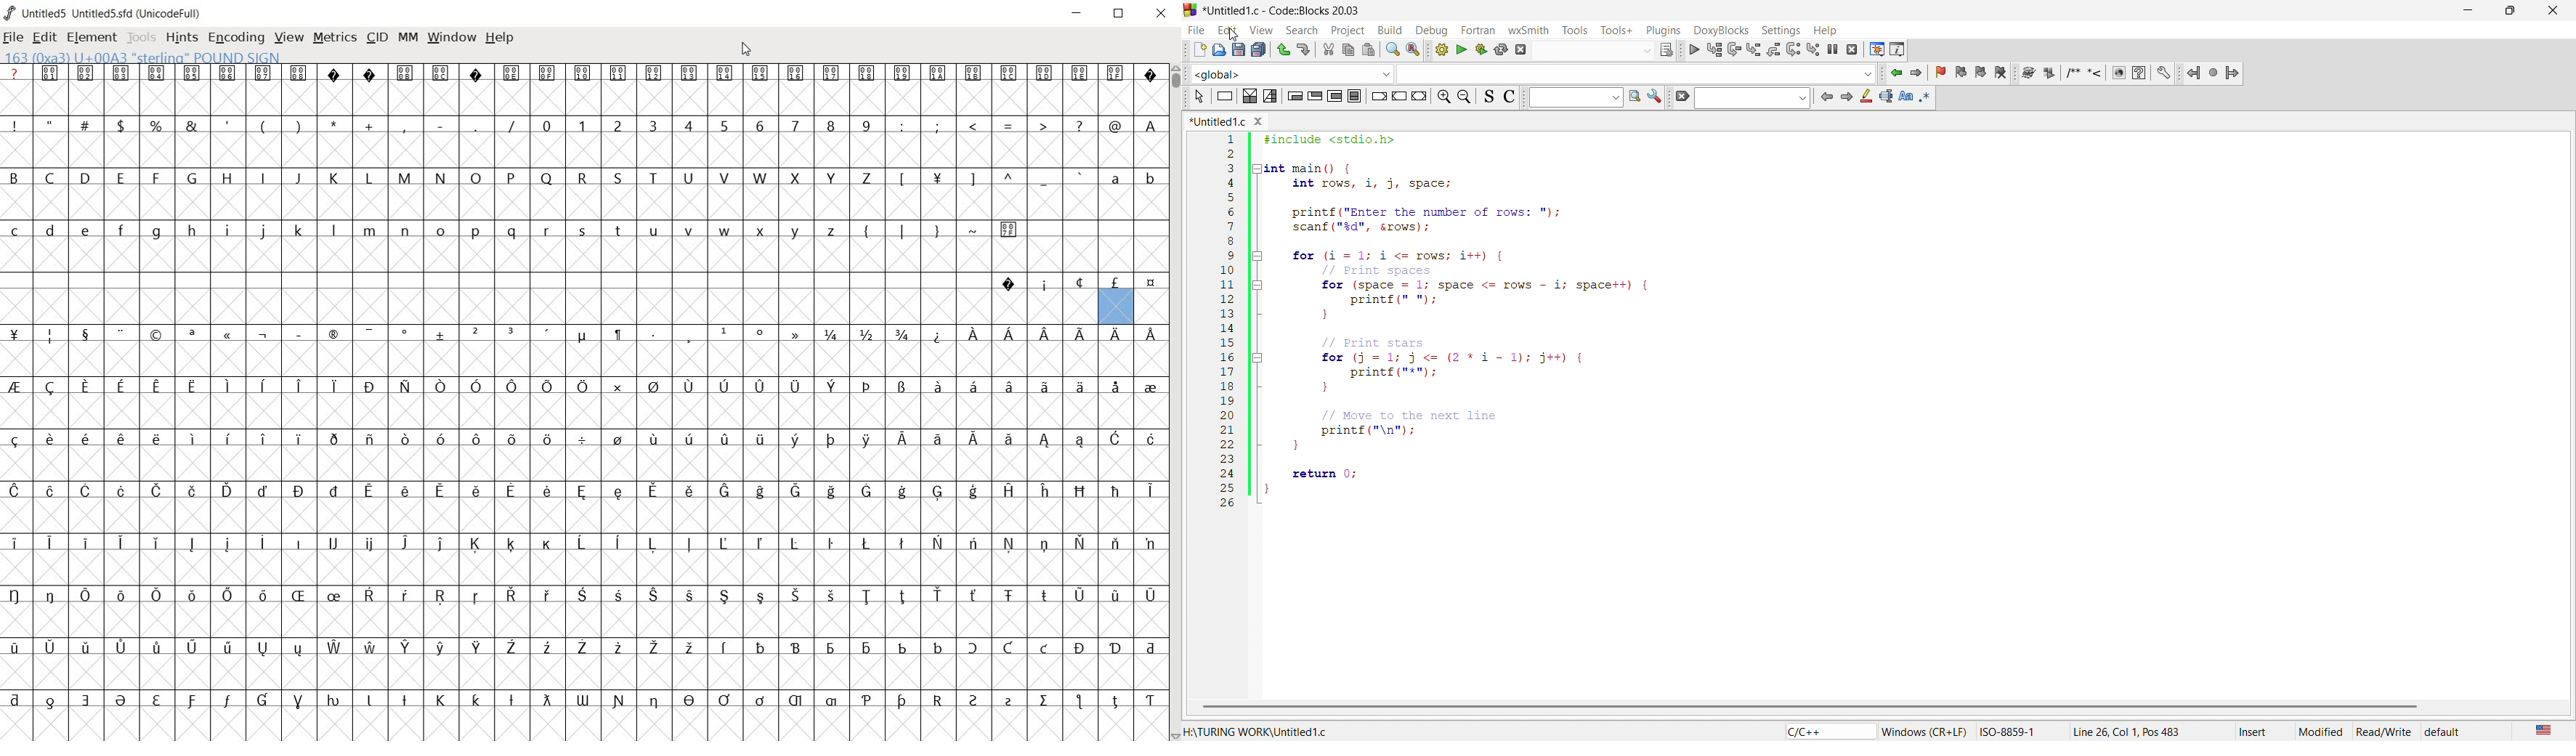 This screenshot has height=756, width=2576. I want to click on icon, so click(1355, 99).